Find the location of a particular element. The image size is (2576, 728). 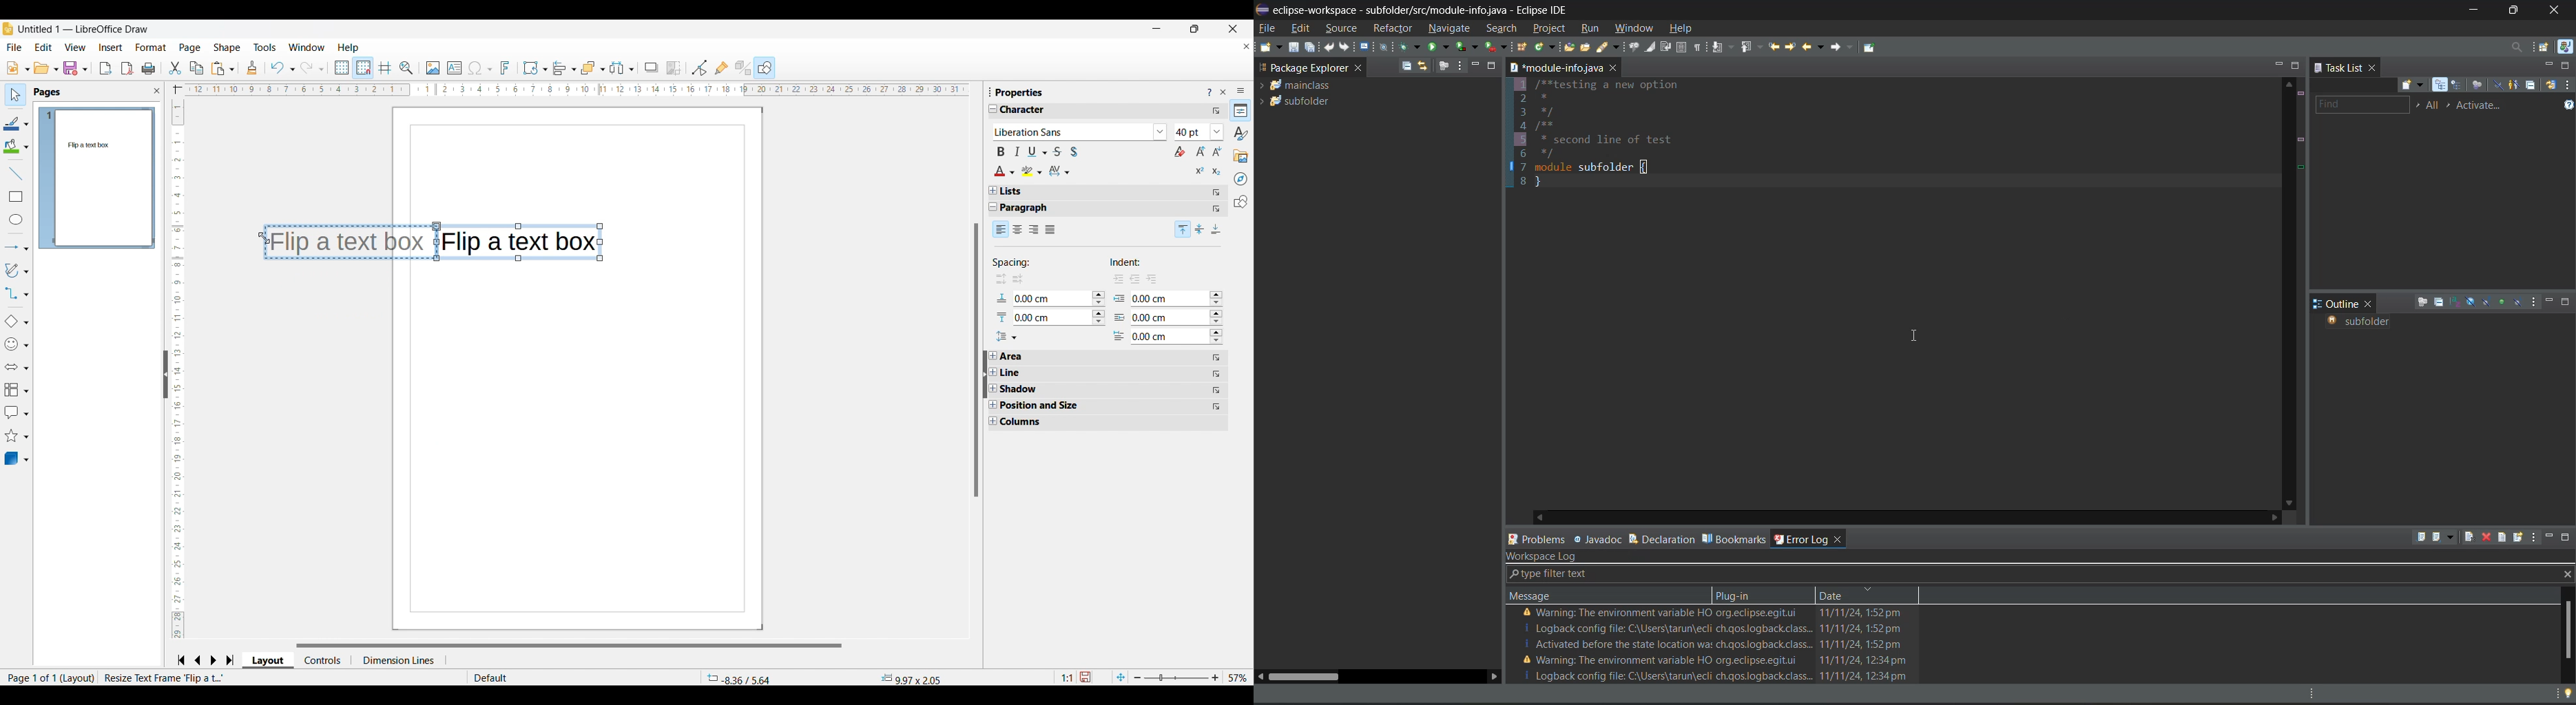

Display grid is located at coordinates (341, 68).